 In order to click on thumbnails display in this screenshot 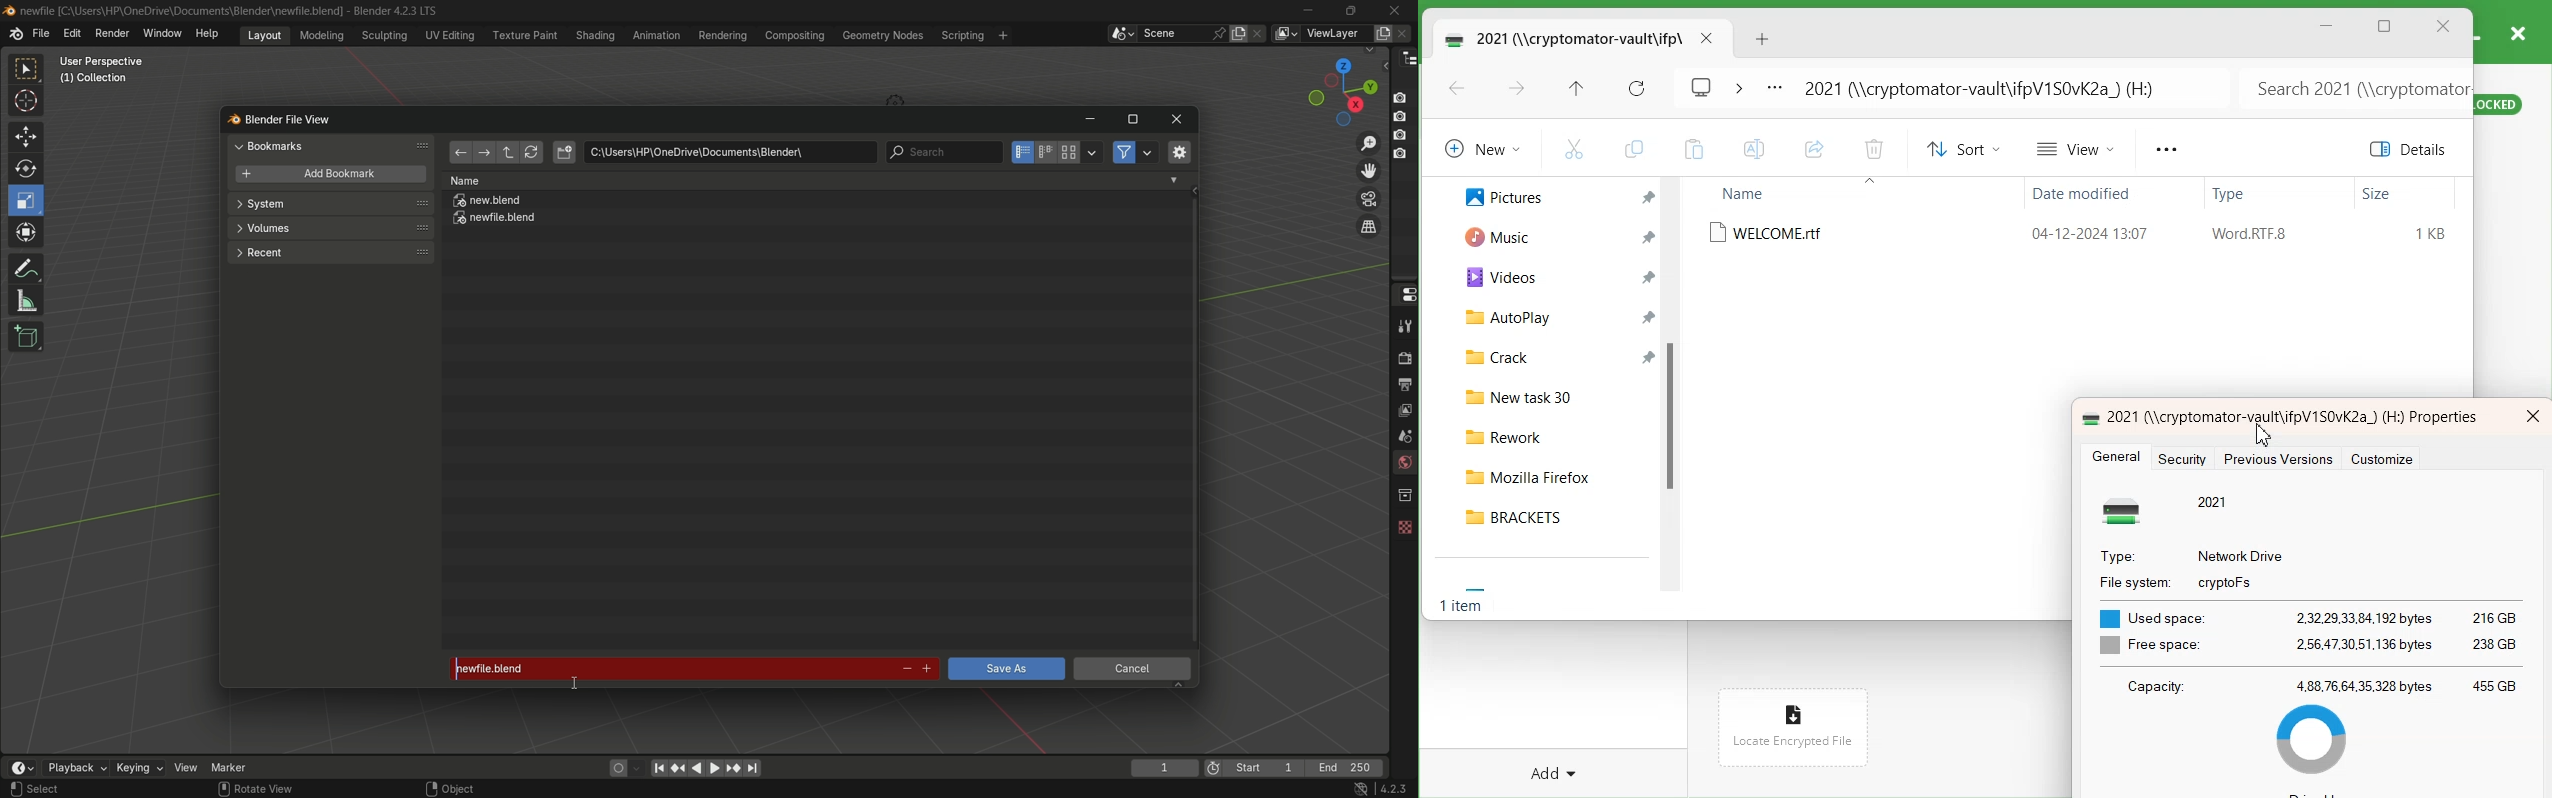, I will do `click(1070, 153)`.